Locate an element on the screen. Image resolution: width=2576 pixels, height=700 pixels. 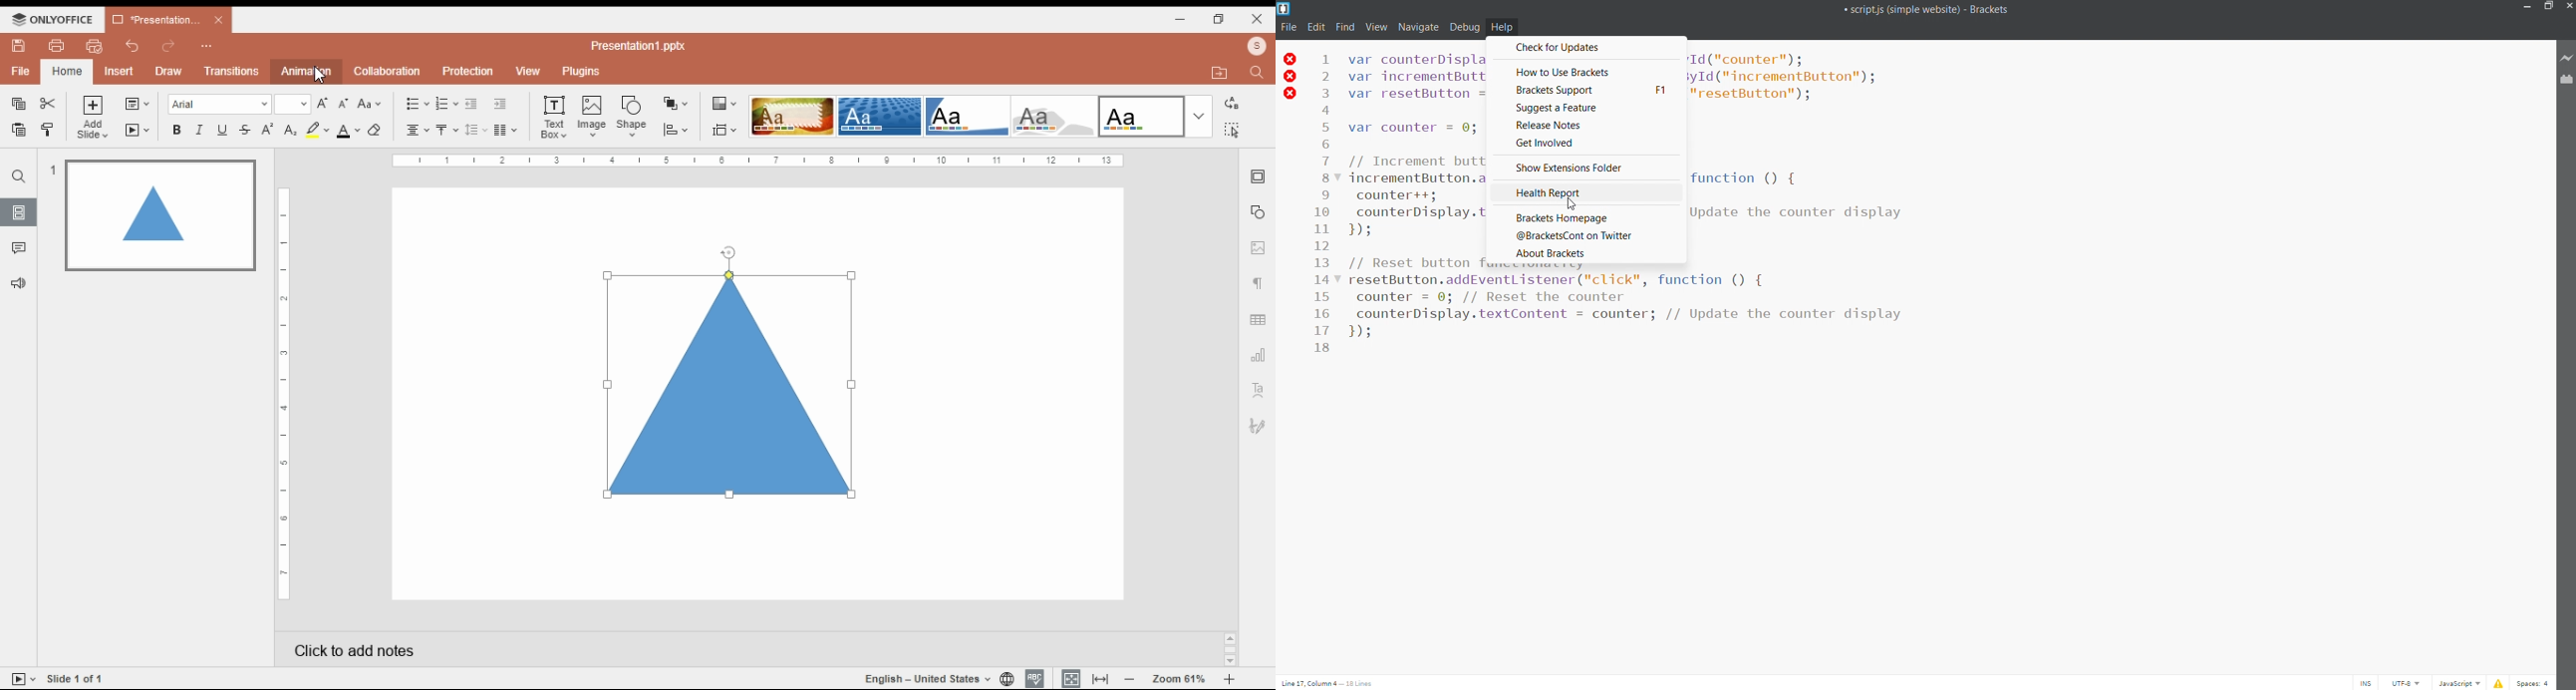
highlight color is located at coordinates (317, 130).